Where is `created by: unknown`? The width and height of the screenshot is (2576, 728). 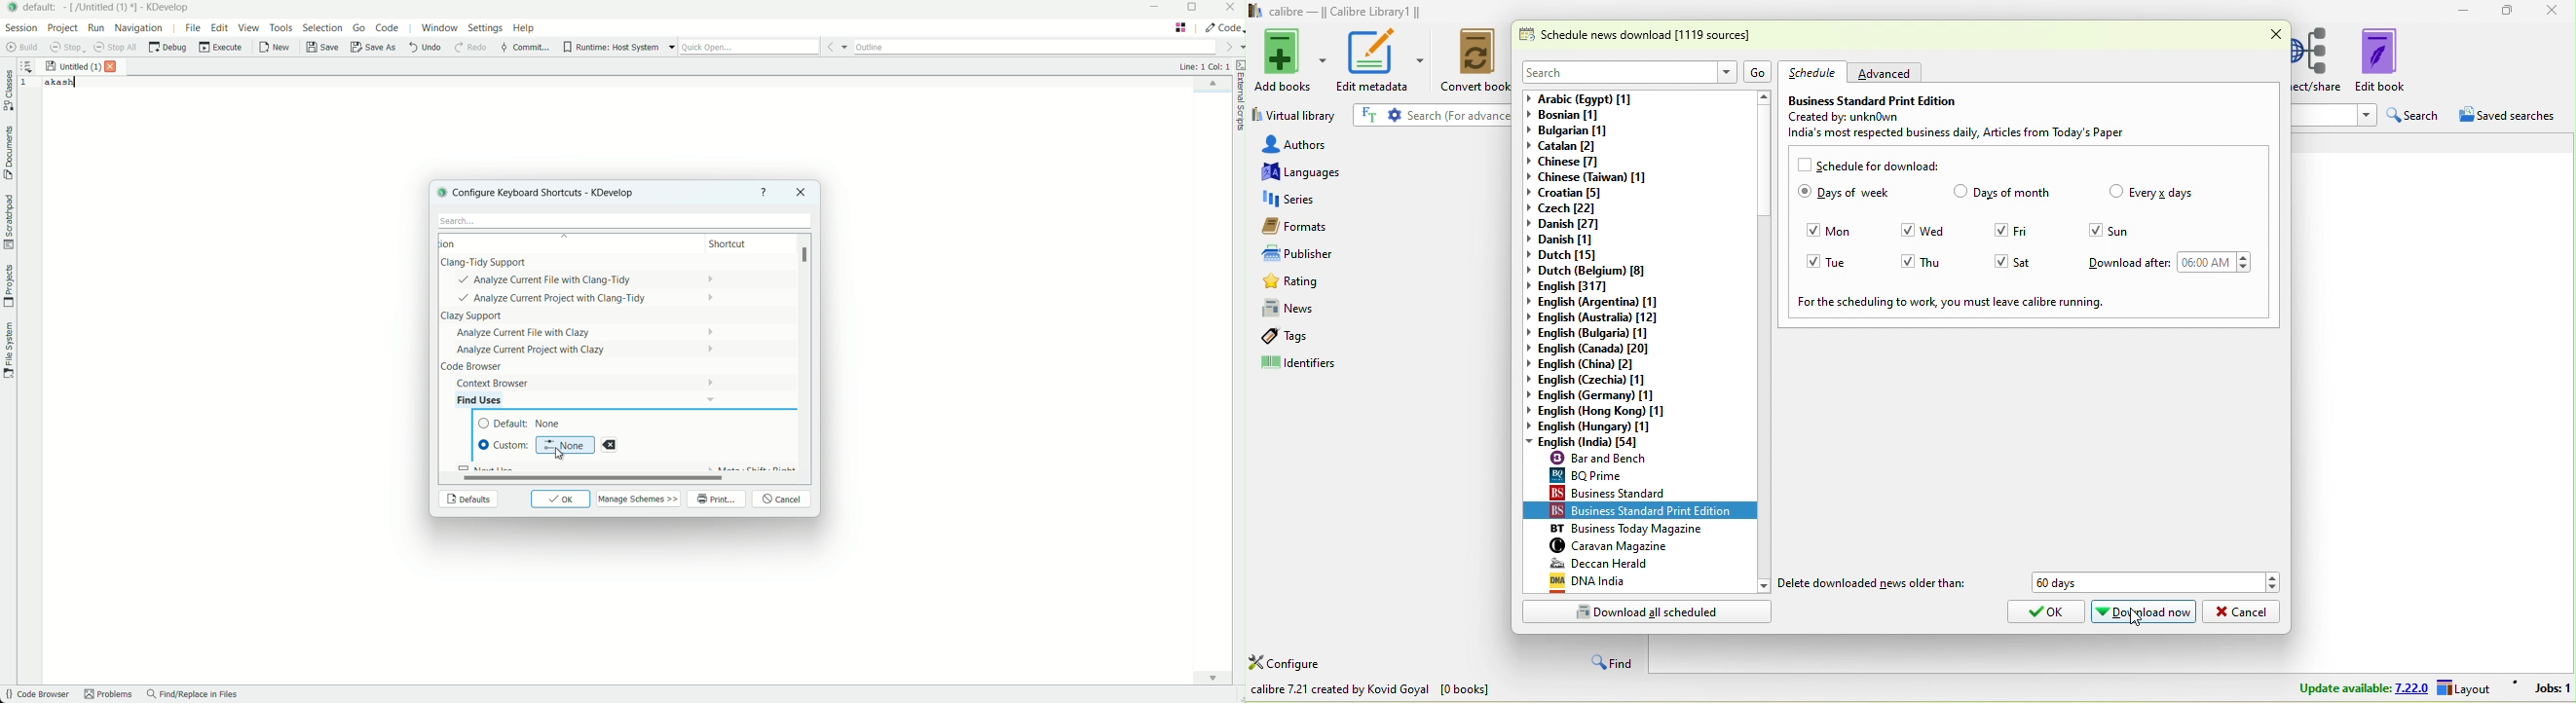
created by: unknown is located at coordinates (1875, 117).